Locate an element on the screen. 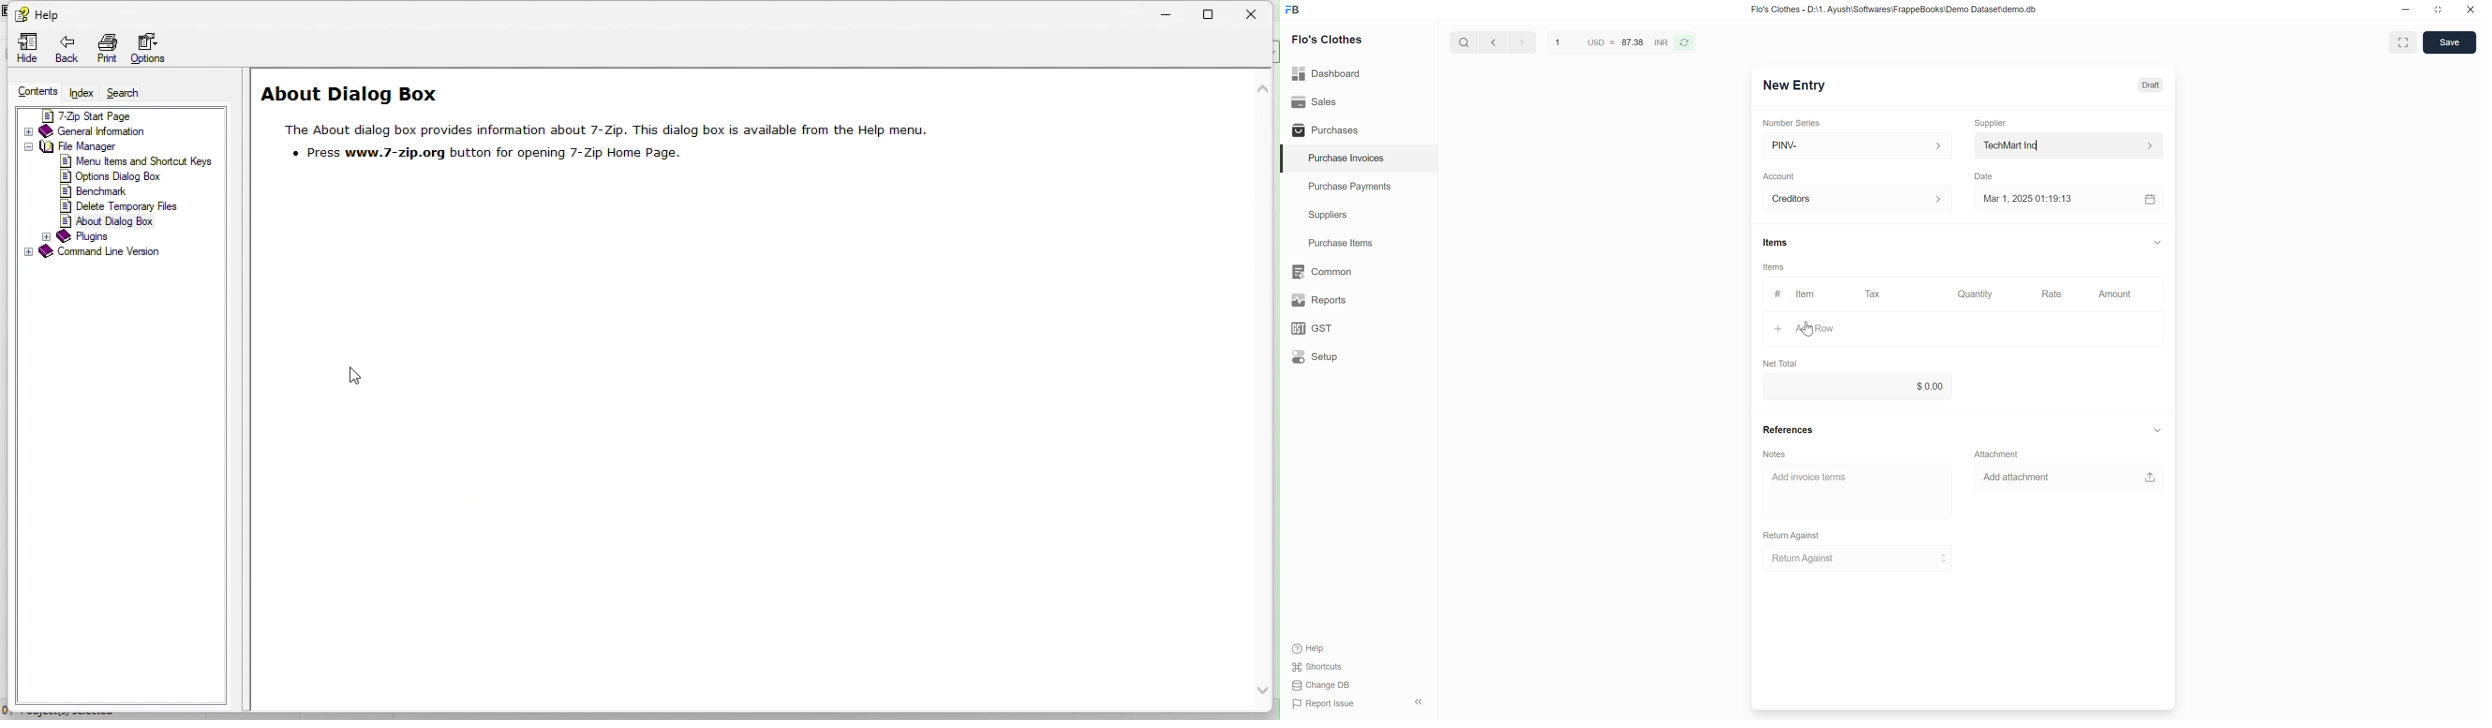  You have access to the following items from root folder in 7-Zip File Manager:
«+ Computer: computer's disks
+ Documents: My Documents folder of current user
Network
© \\. : the folder for low-level access to disks. You must have administrator's rights to use that folder. You can
« copy .iso images from CD/DVD to file.
« view NTFS/FAT partitions via 7-Zip parser. It provides read-only access to files. is located at coordinates (699, 562).